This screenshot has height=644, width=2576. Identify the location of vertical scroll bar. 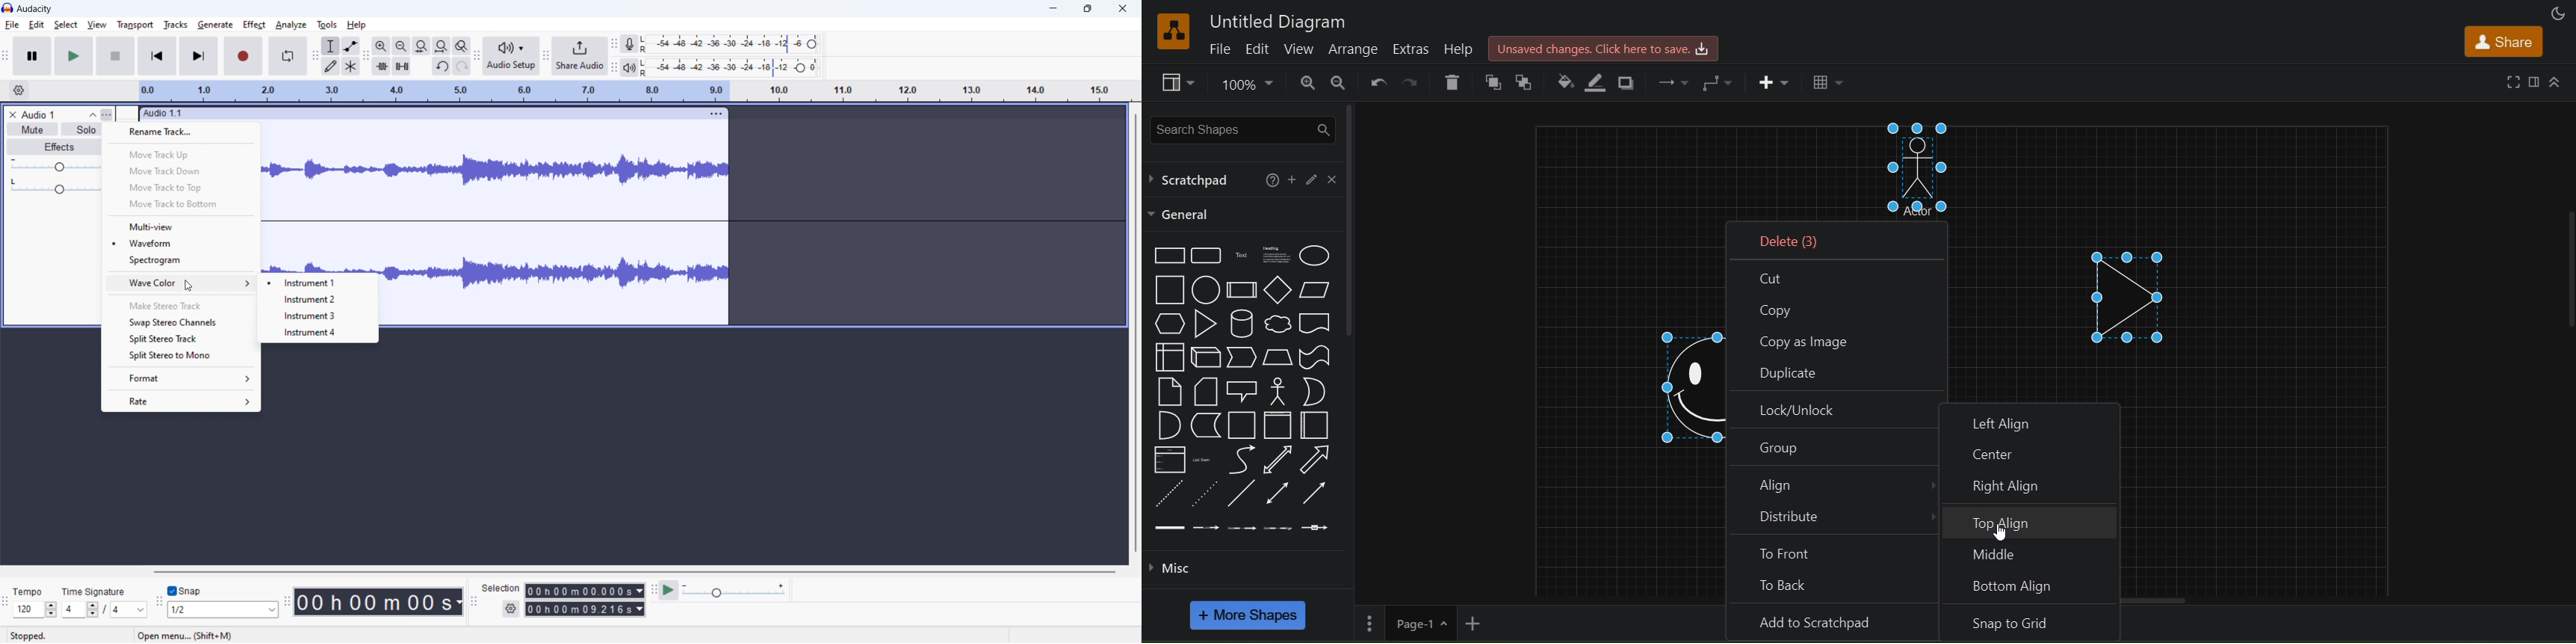
(1353, 218).